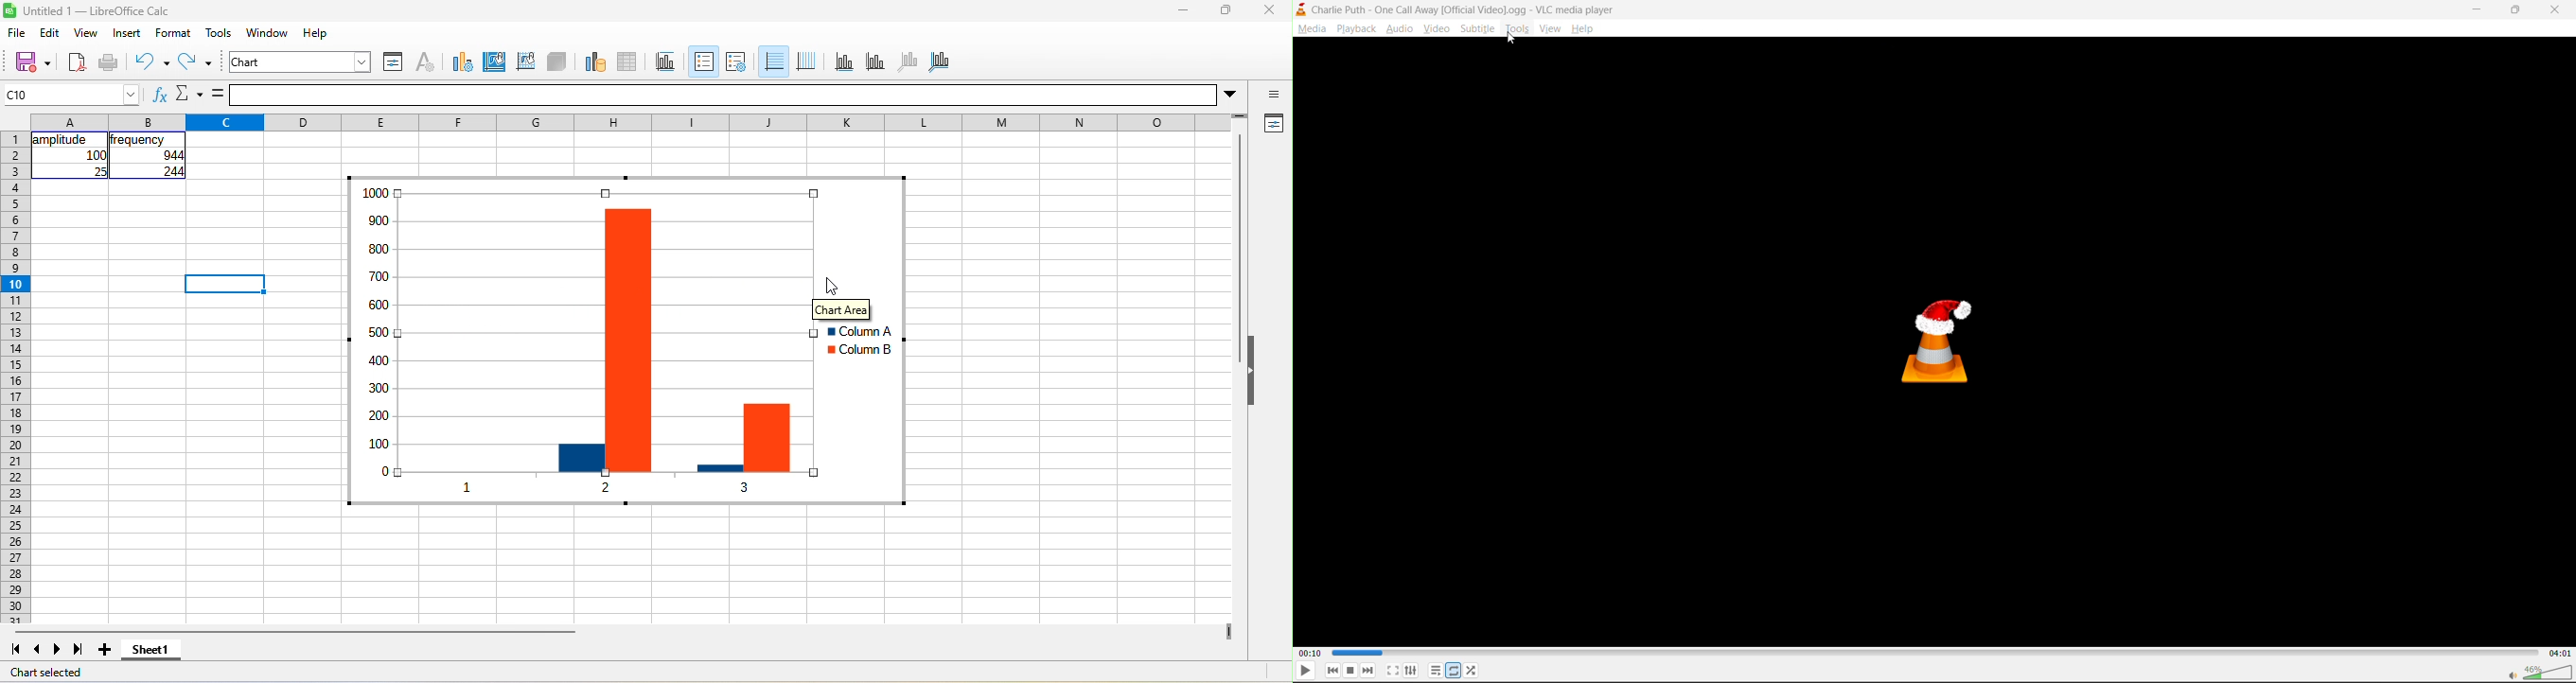 This screenshot has height=700, width=2576. Describe the element at coordinates (2474, 9) in the screenshot. I see `minimize` at that location.